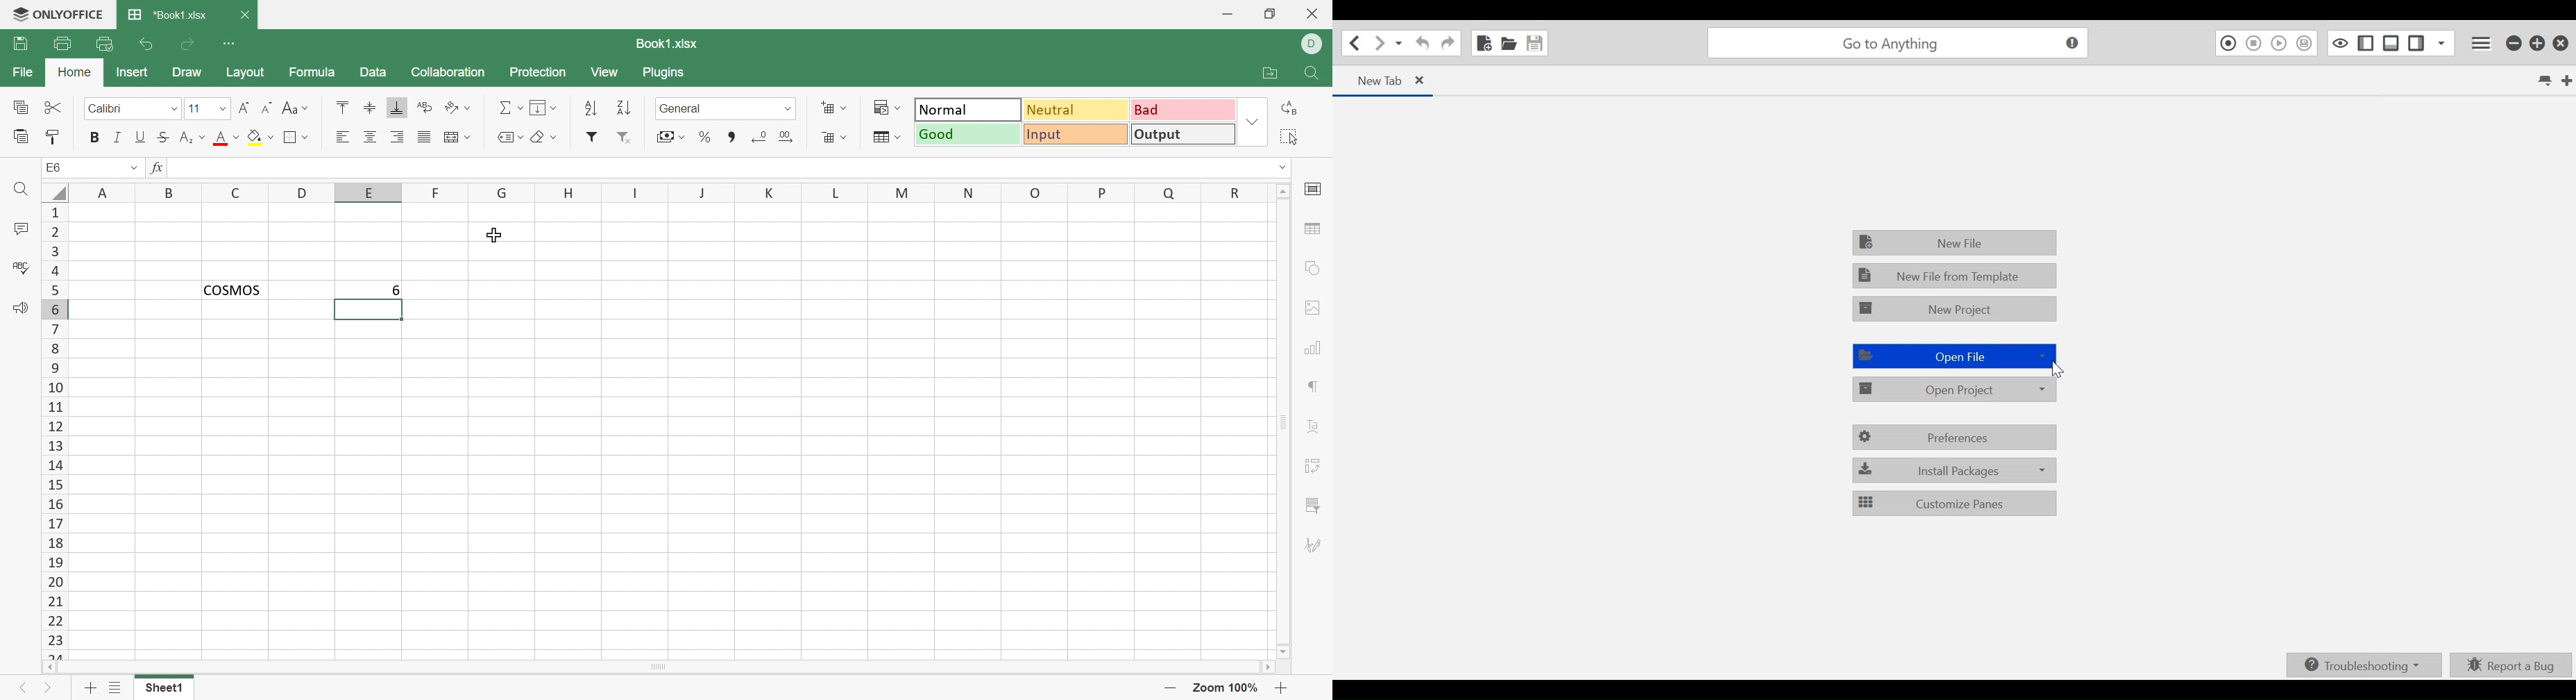  What do you see at coordinates (1183, 110) in the screenshot?
I see `Bad` at bounding box center [1183, 110].